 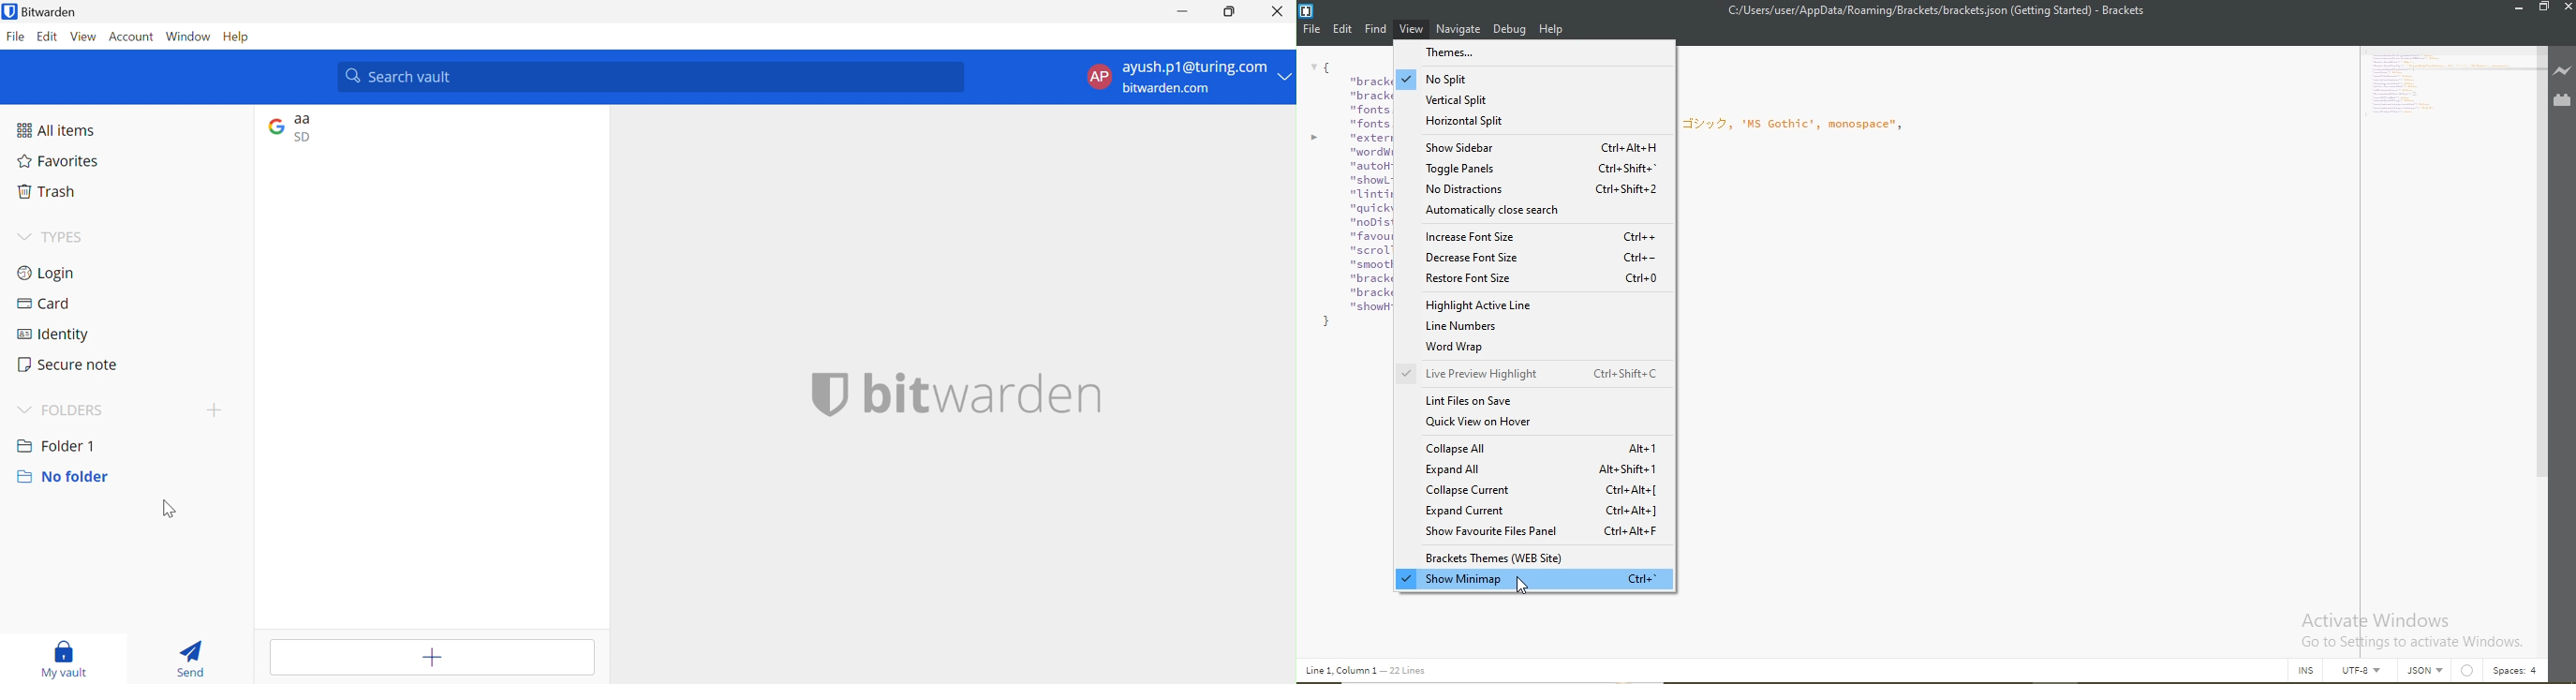 I want to click on TYPES, so click(x=66, y=236).